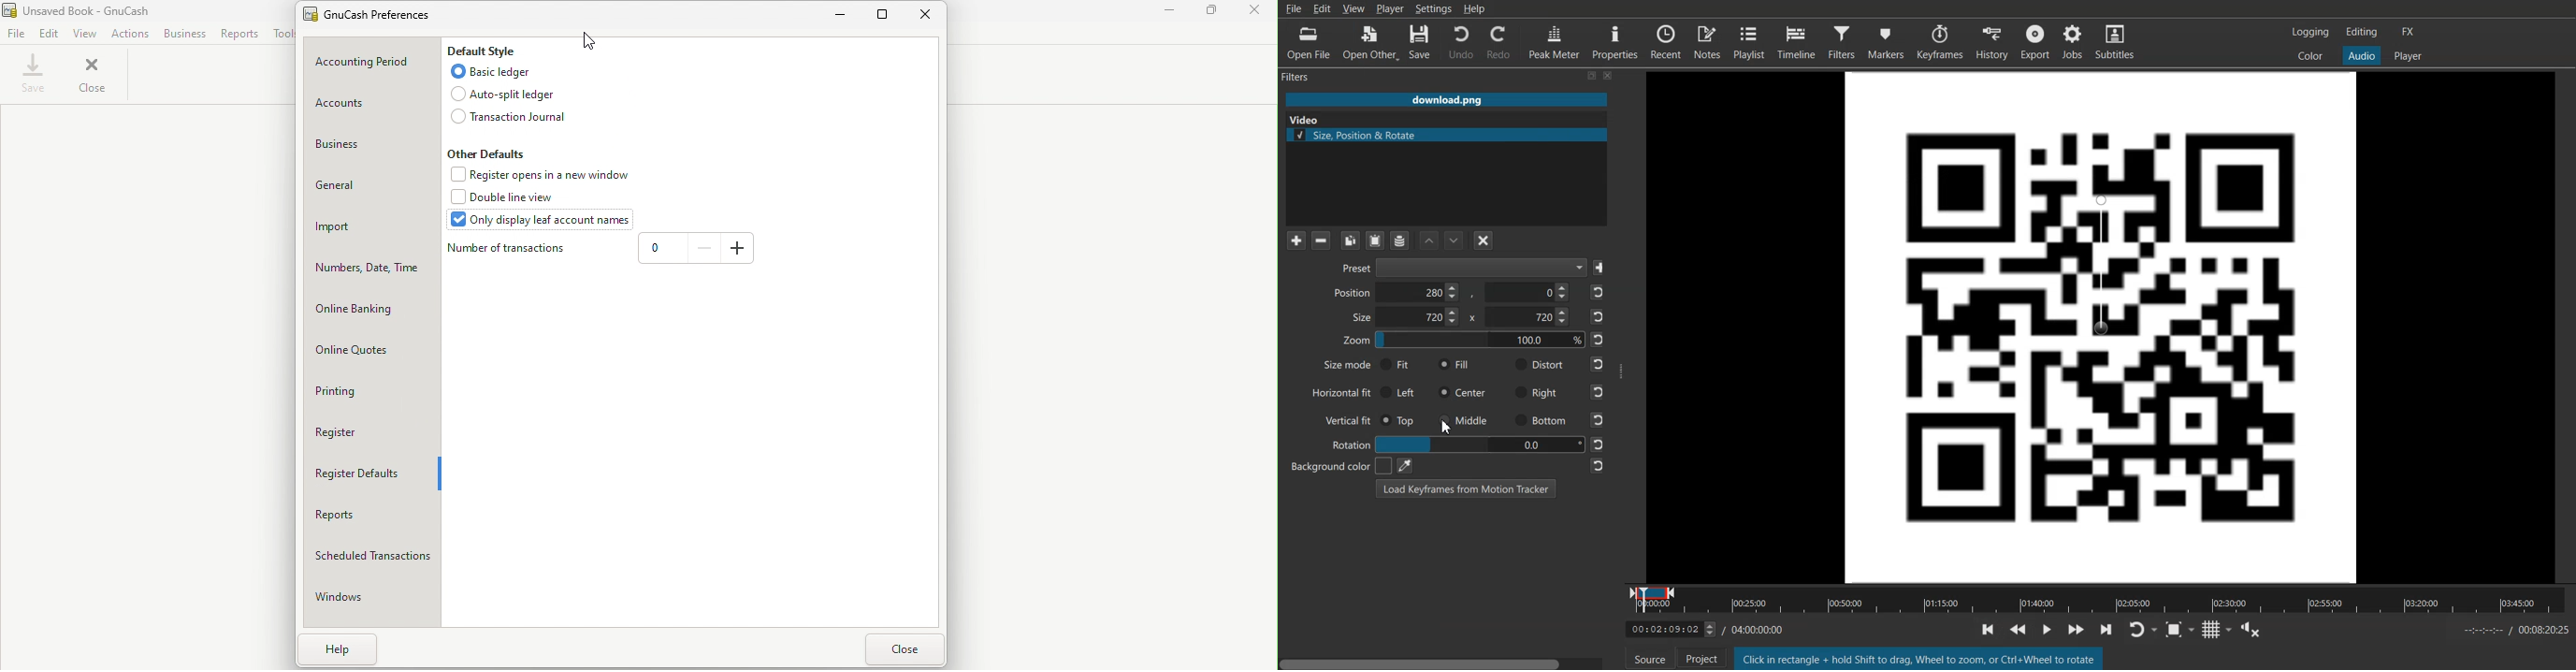  What do you see at coordinates (1652, 589) in the screenshot?
I see `Current Window Position` at bounding box center [1652, 589].